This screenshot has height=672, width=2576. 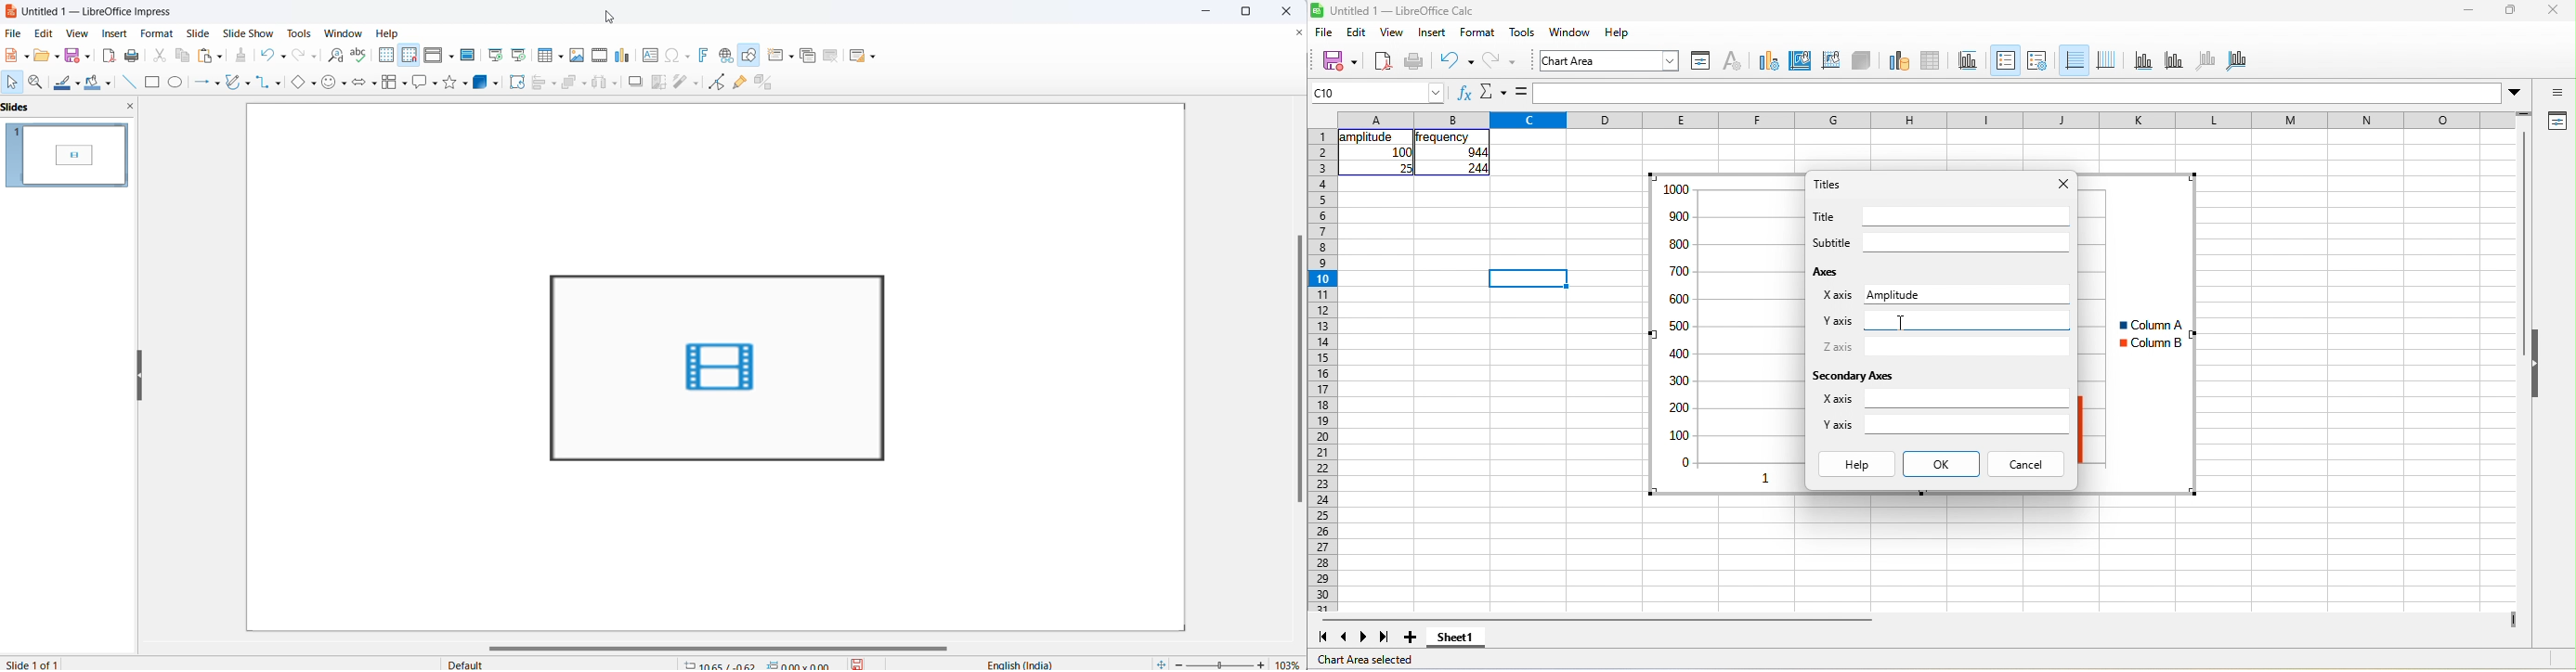 What do you see at coordinates (1967, 424) in the screenshot?
I see `Input for secondary y axis` at bounding box center [1967, 424].